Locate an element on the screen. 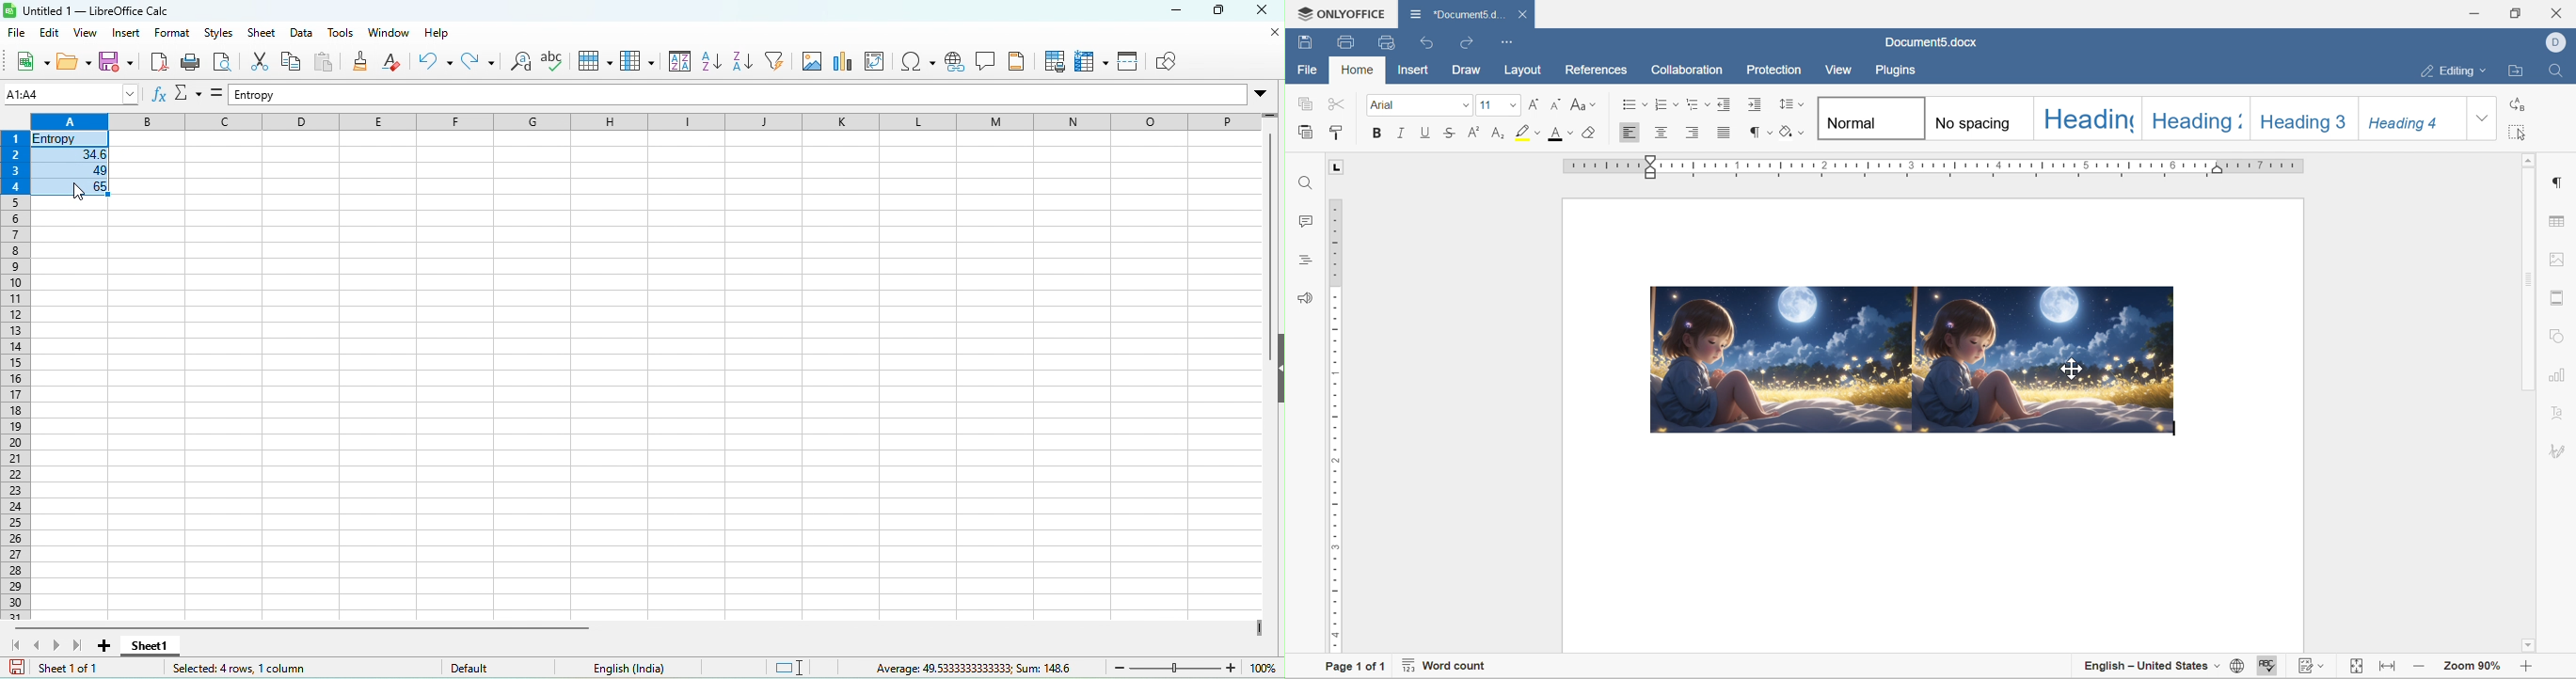 The width and height of the screenshot is (2576, 700). document5.docx is located at coordinates (1454, 14).